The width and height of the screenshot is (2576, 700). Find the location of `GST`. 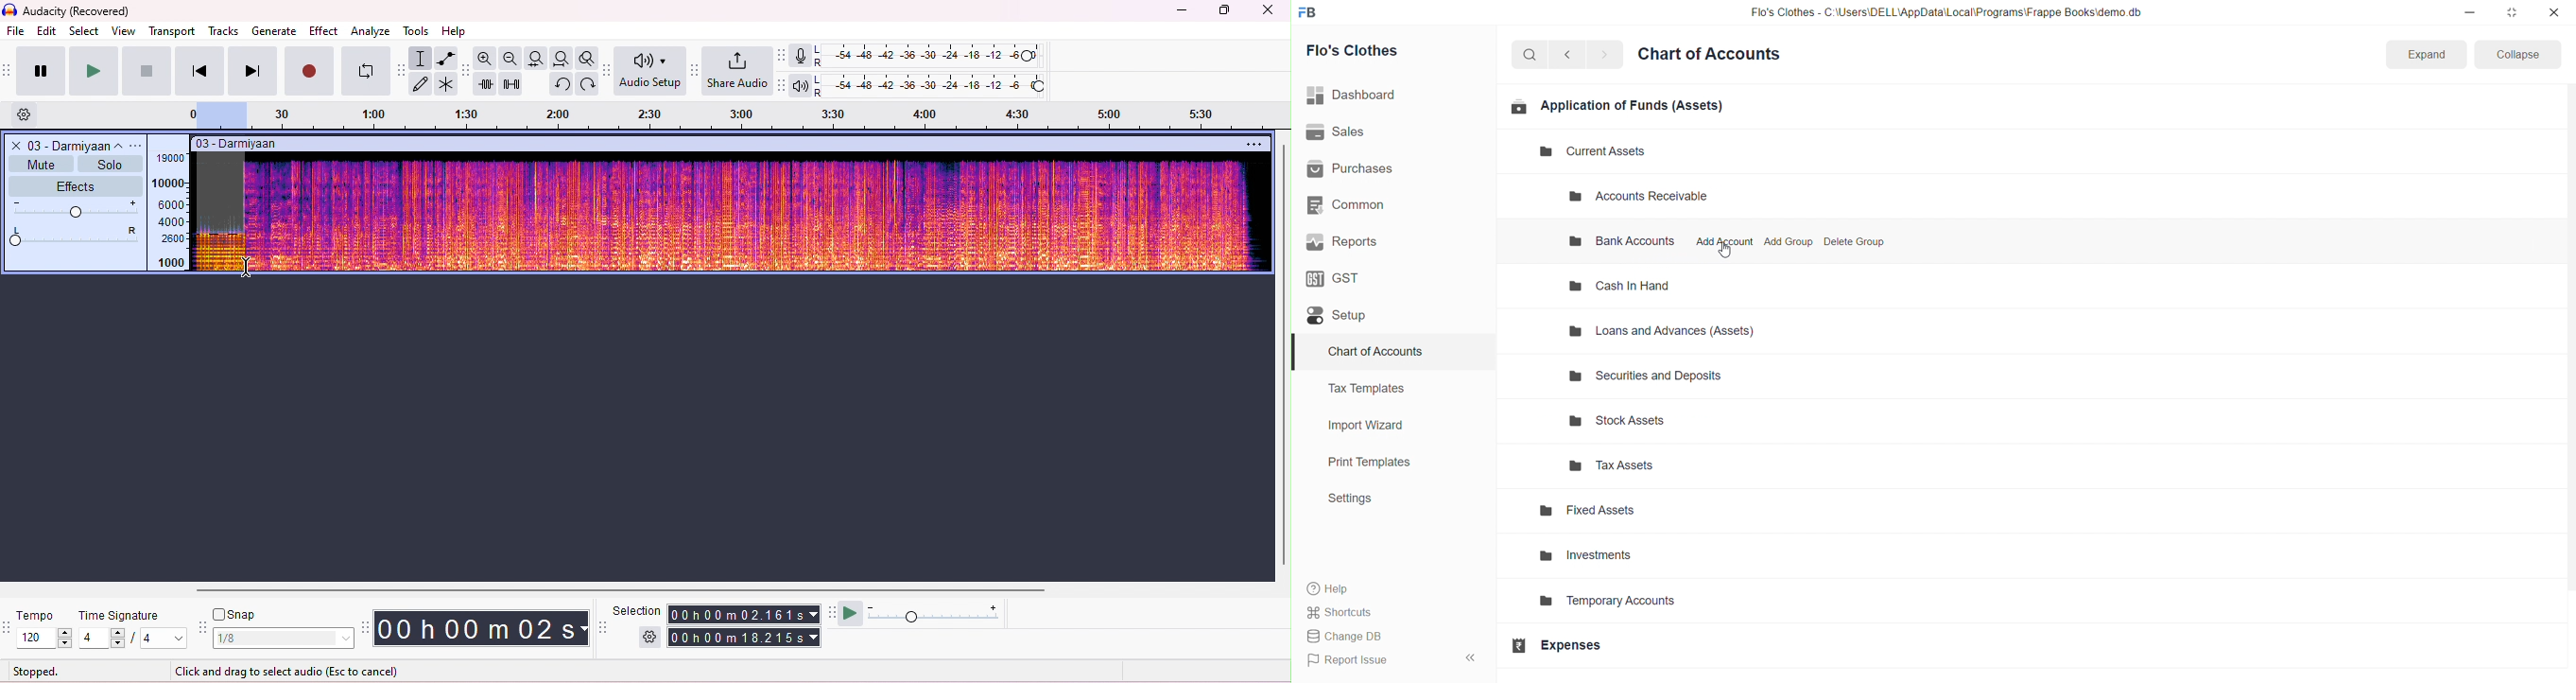

GST is located at coordinates (1384, 277).